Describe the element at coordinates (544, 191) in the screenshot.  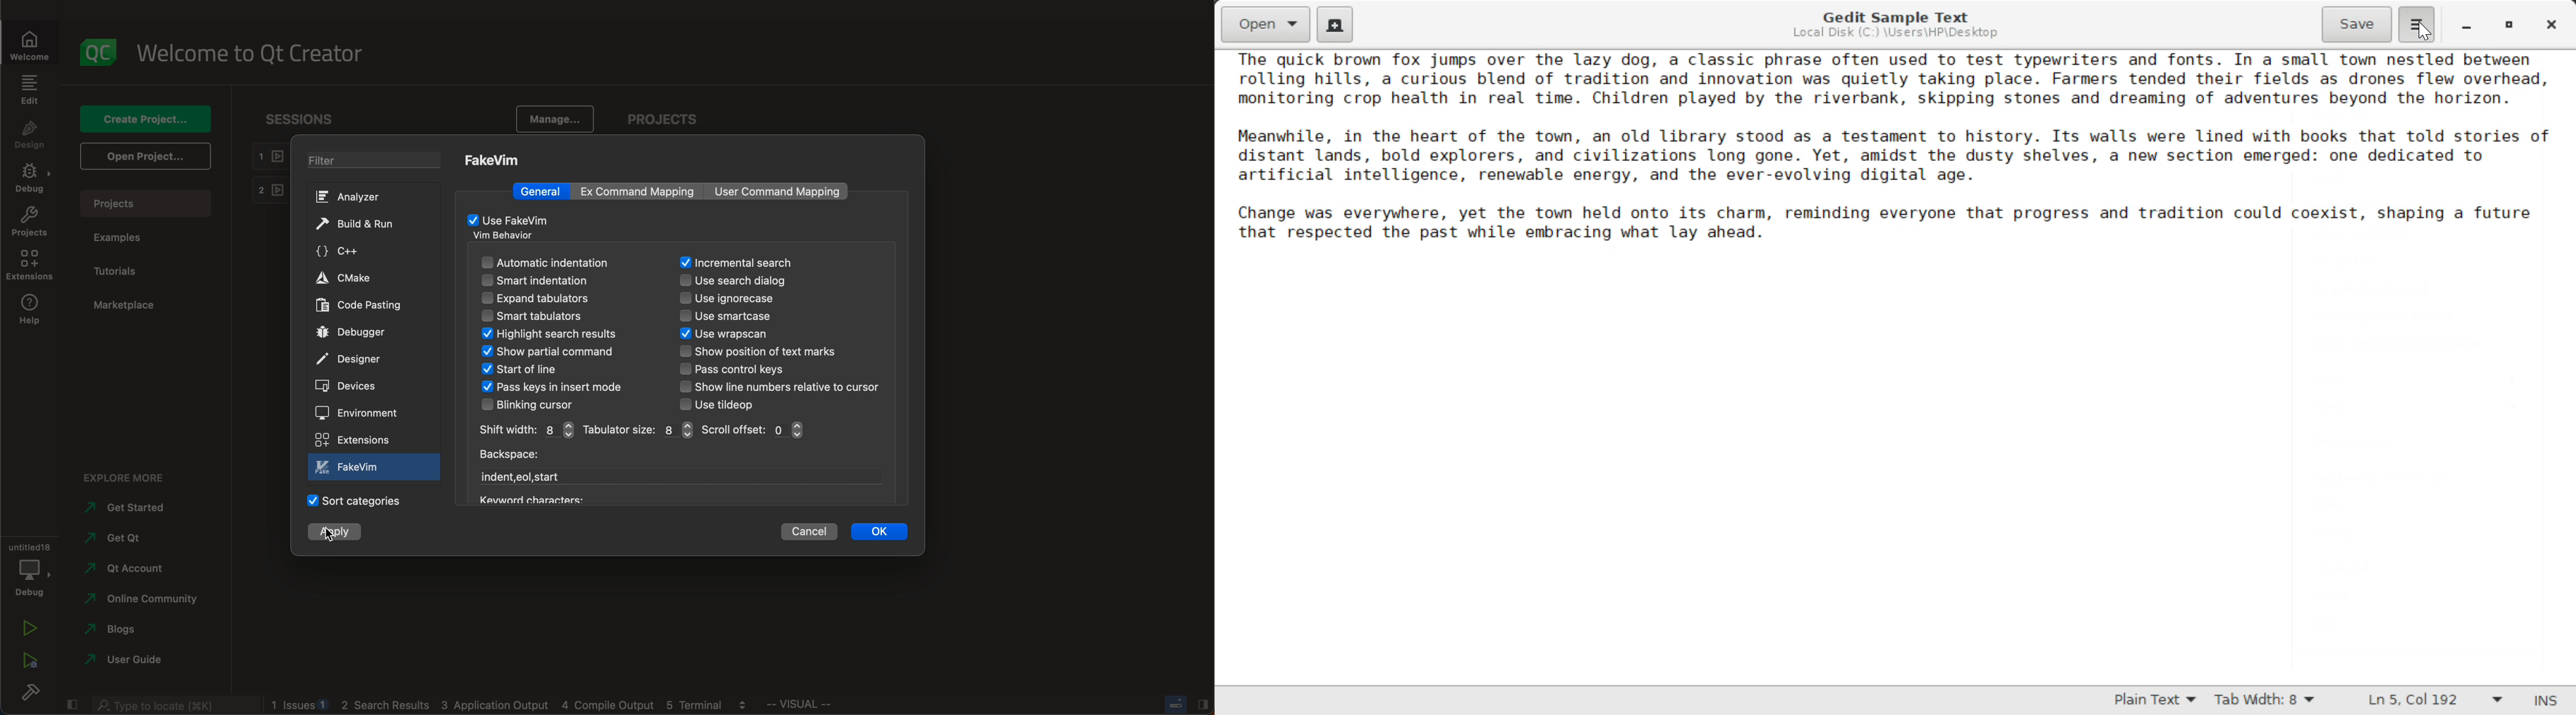
I see `general` at that location.